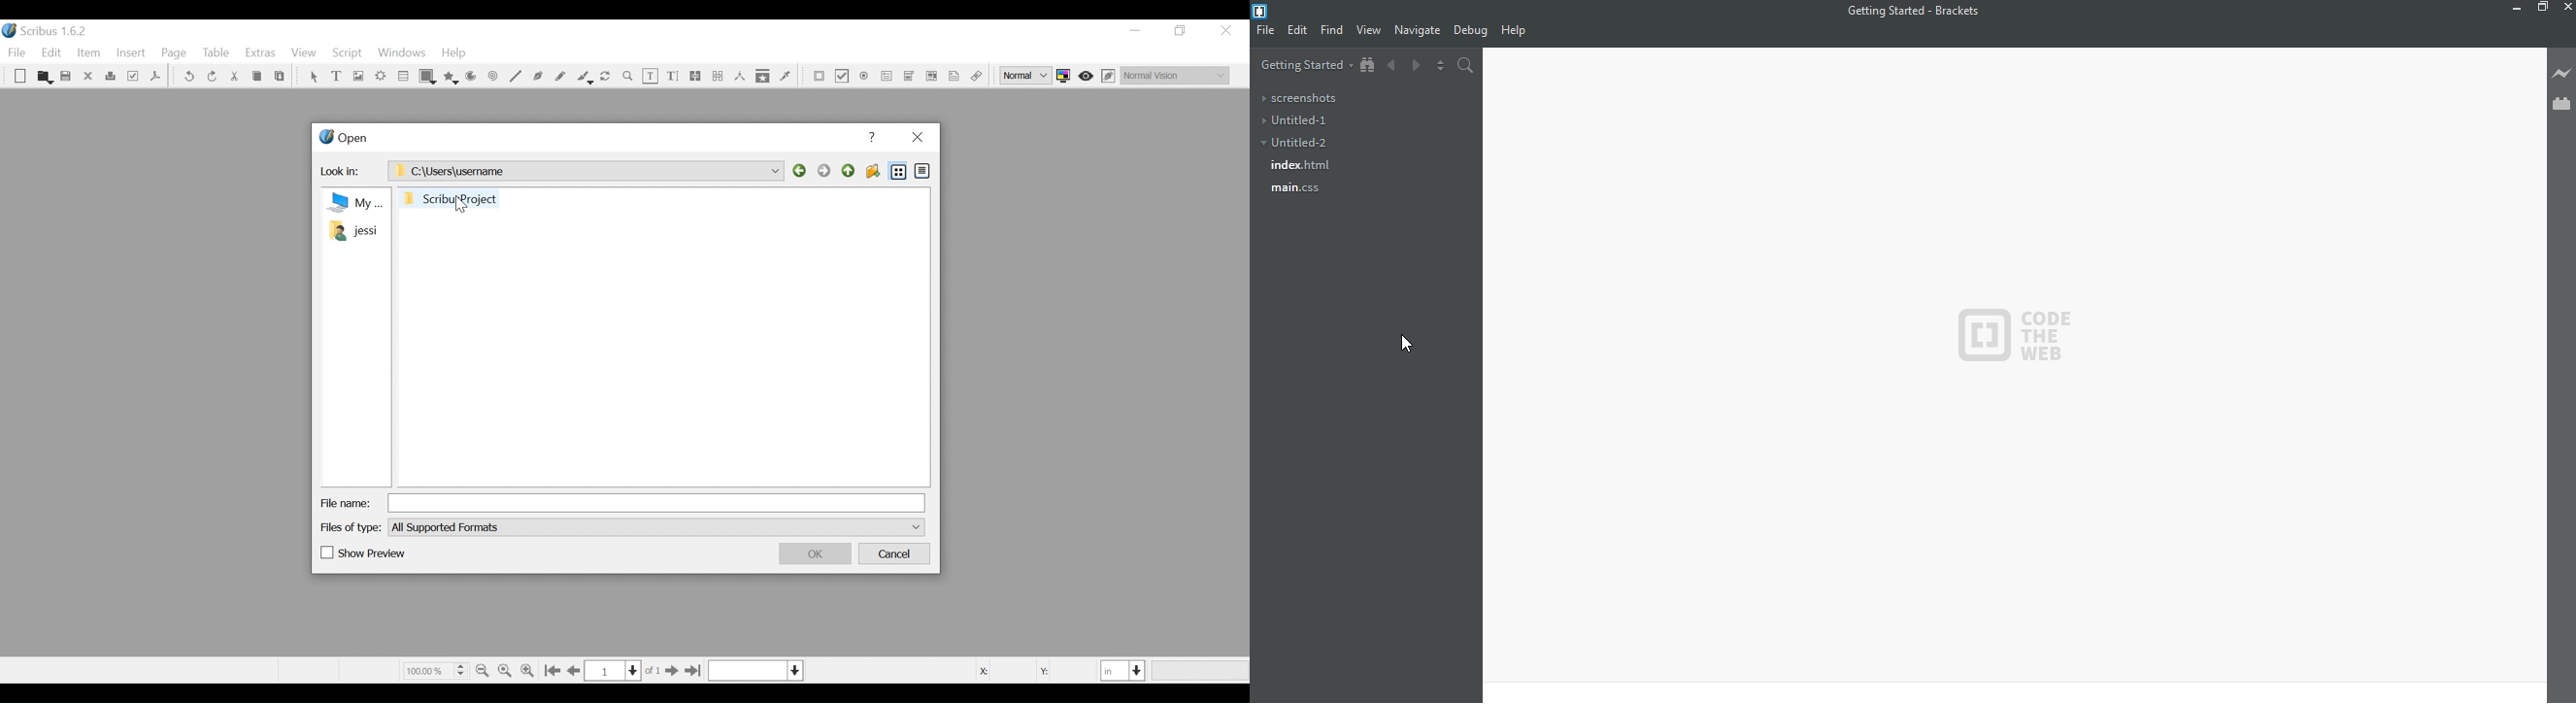 This screenshot has width=2576, height=728. I want to click on Select the image preview quality, so click(1028, 76).